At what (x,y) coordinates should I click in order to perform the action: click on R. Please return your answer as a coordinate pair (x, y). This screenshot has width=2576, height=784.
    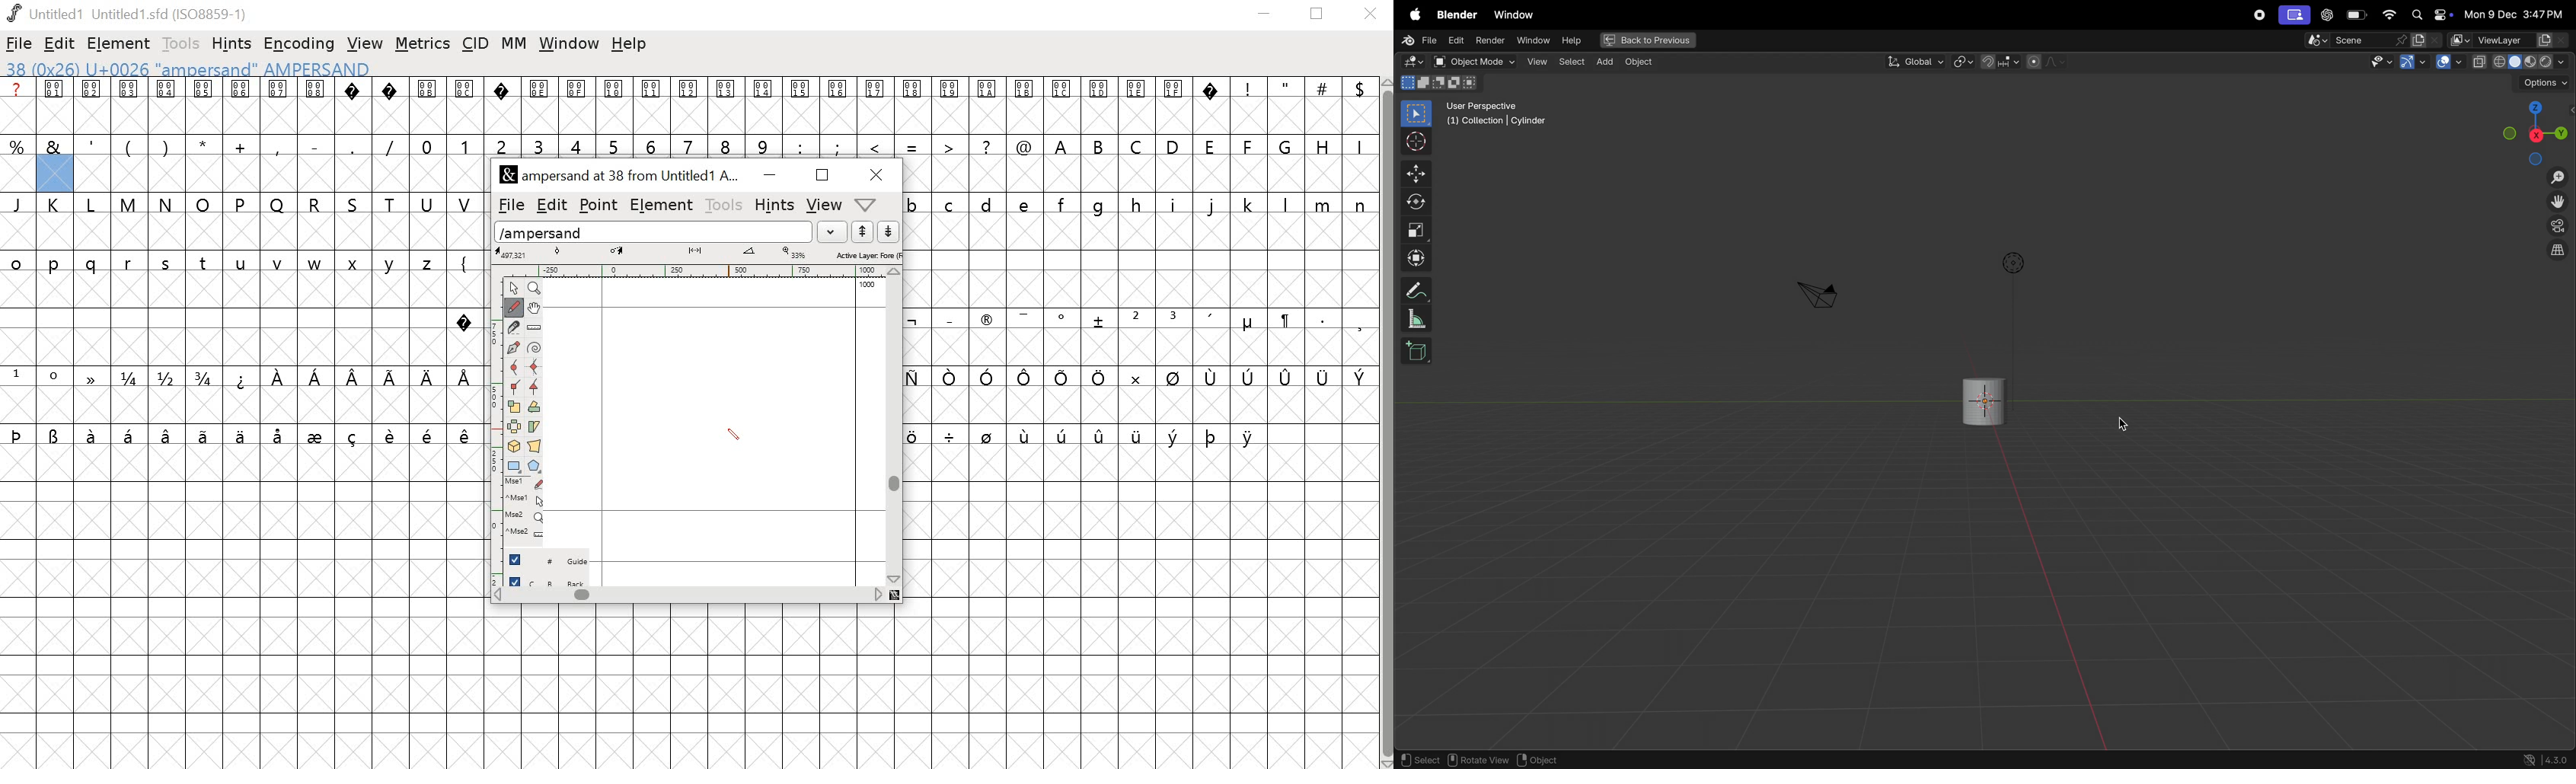
    Looking at the image, I should click on (315, 202).